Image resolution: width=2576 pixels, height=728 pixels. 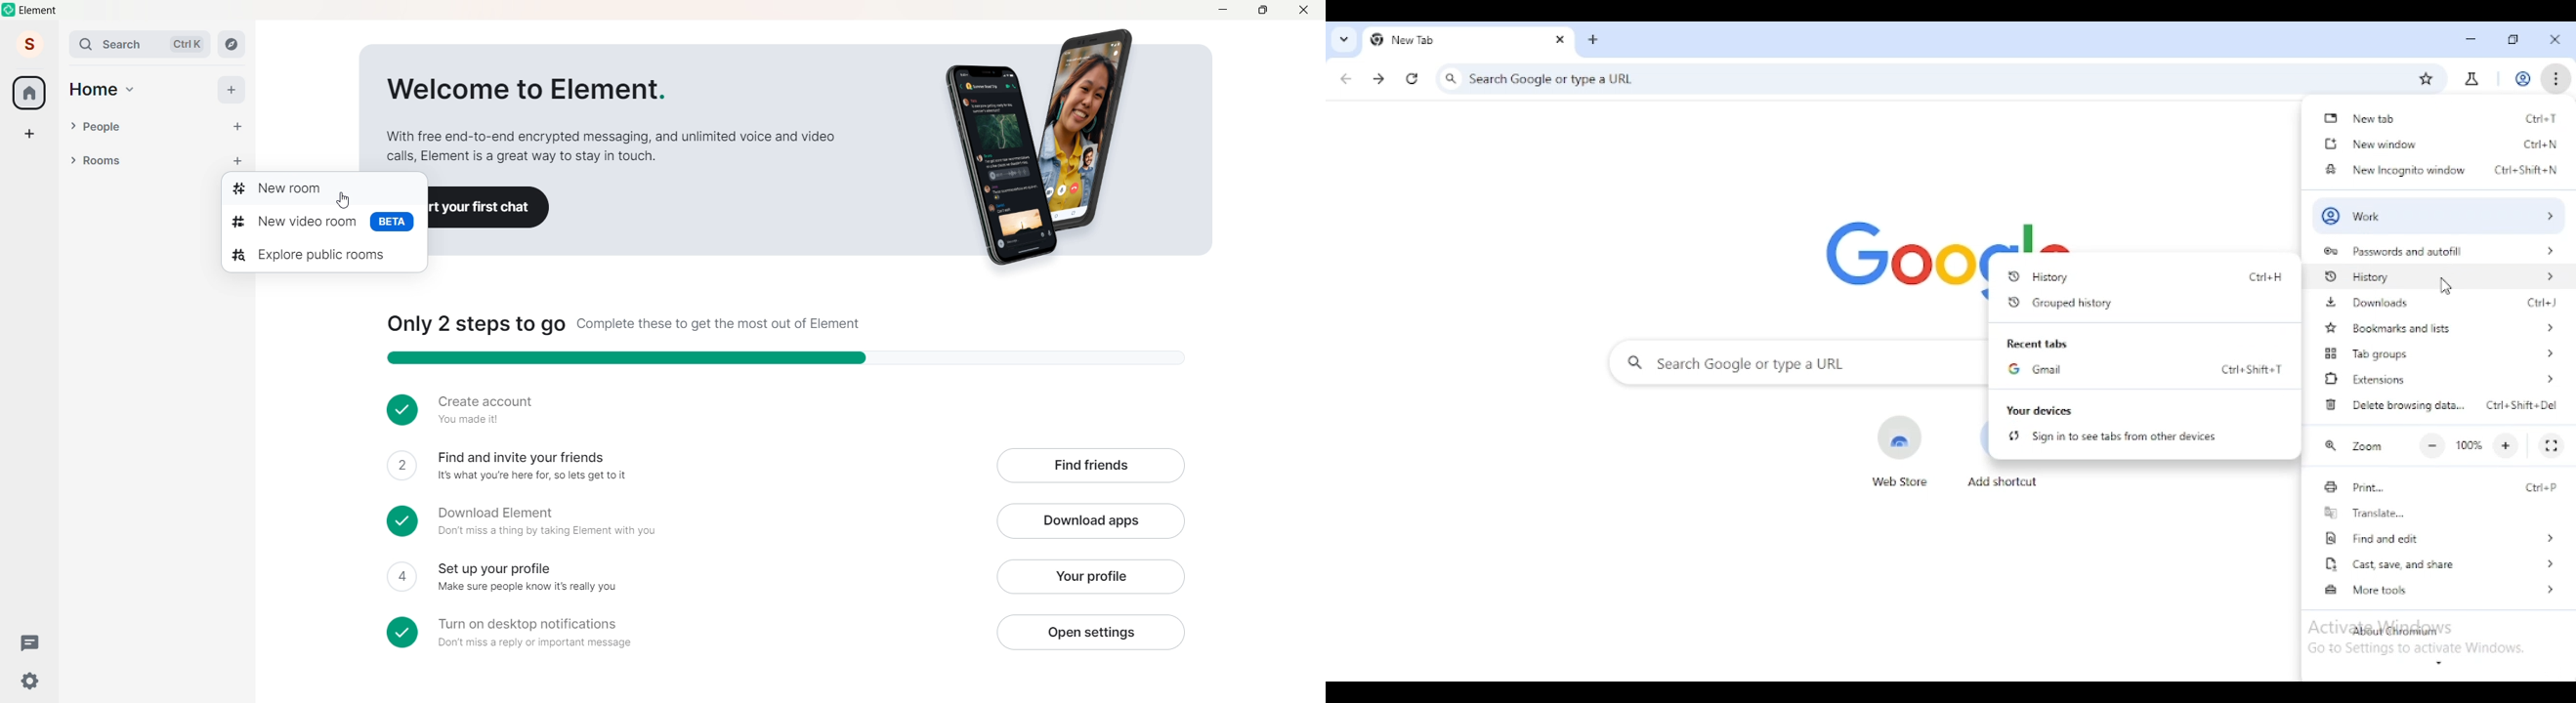 I want to click on history, so click(x=2117, y=276).